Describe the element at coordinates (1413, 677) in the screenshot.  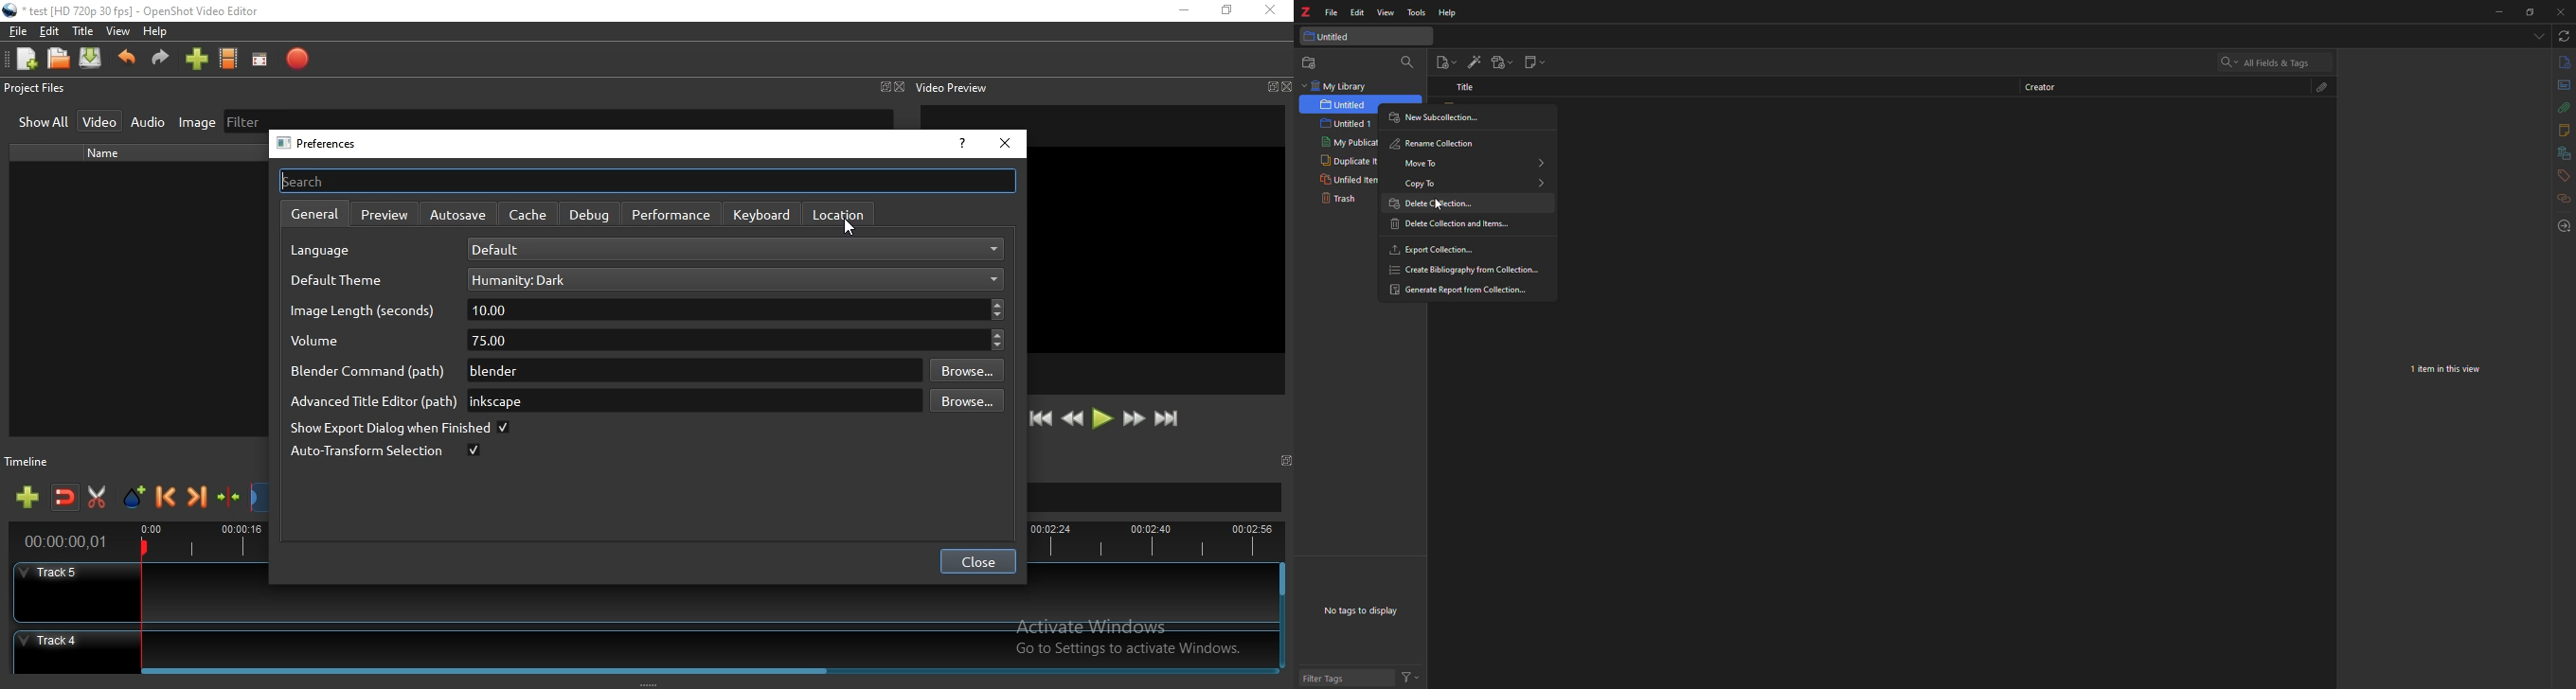
I see `actions` at that location.